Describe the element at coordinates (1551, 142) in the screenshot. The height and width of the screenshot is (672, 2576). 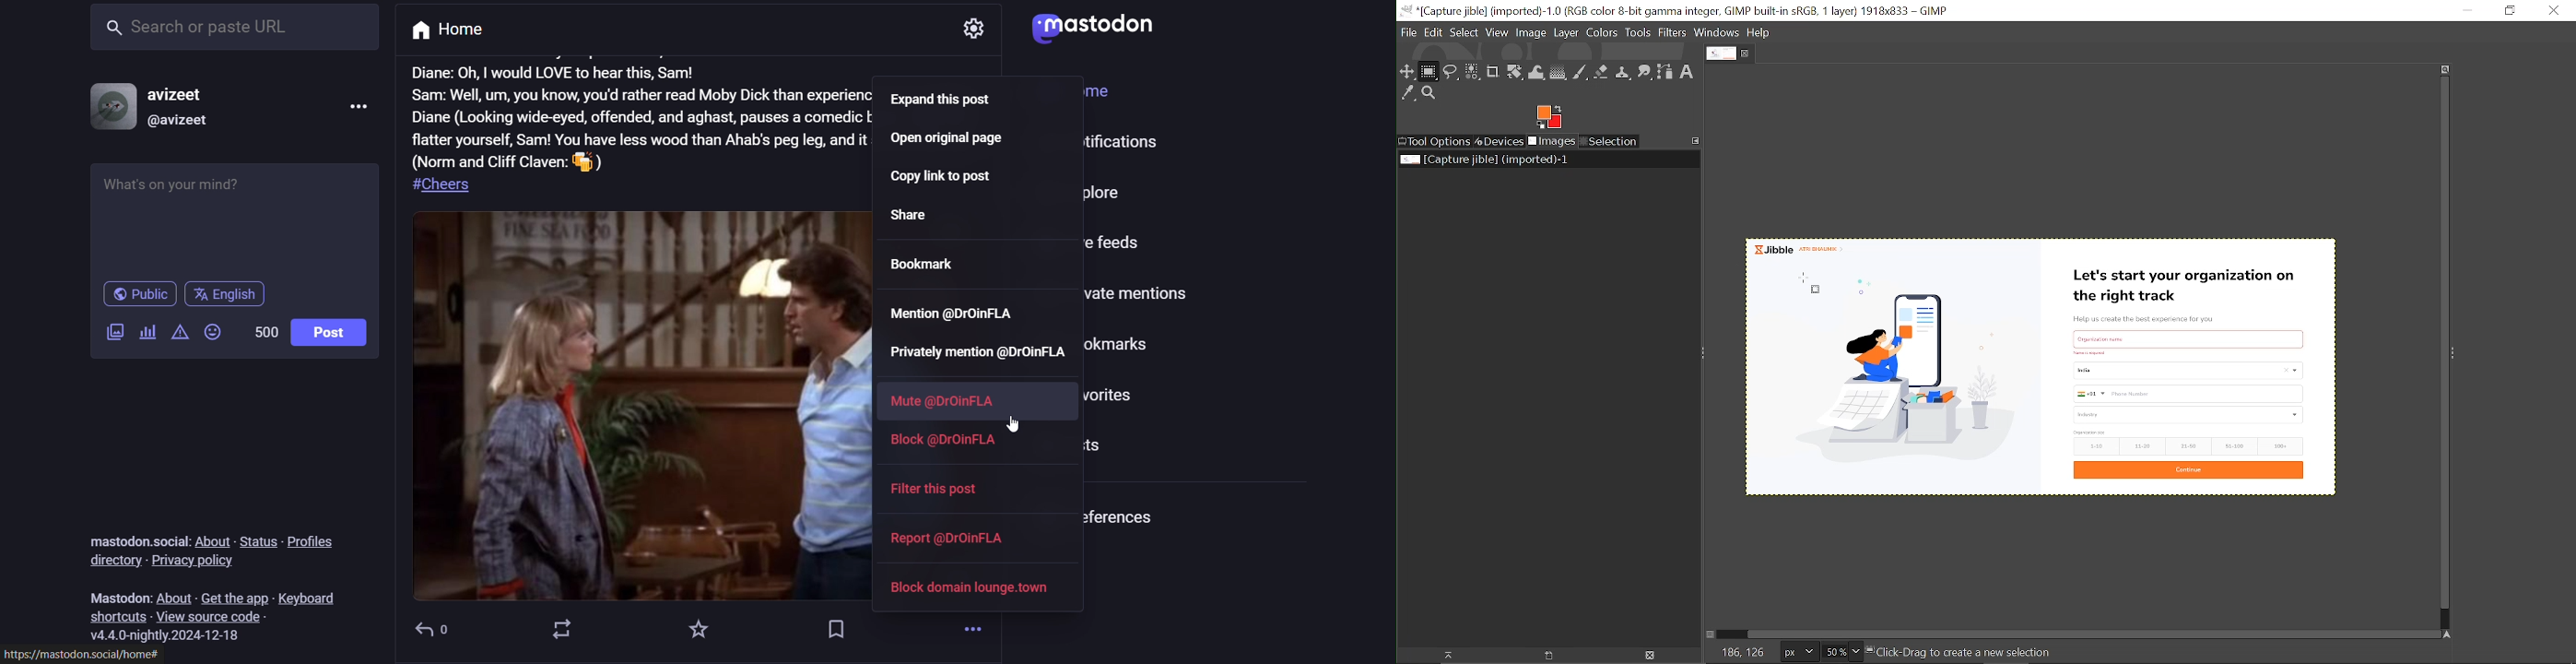
I see `Images` at that location.